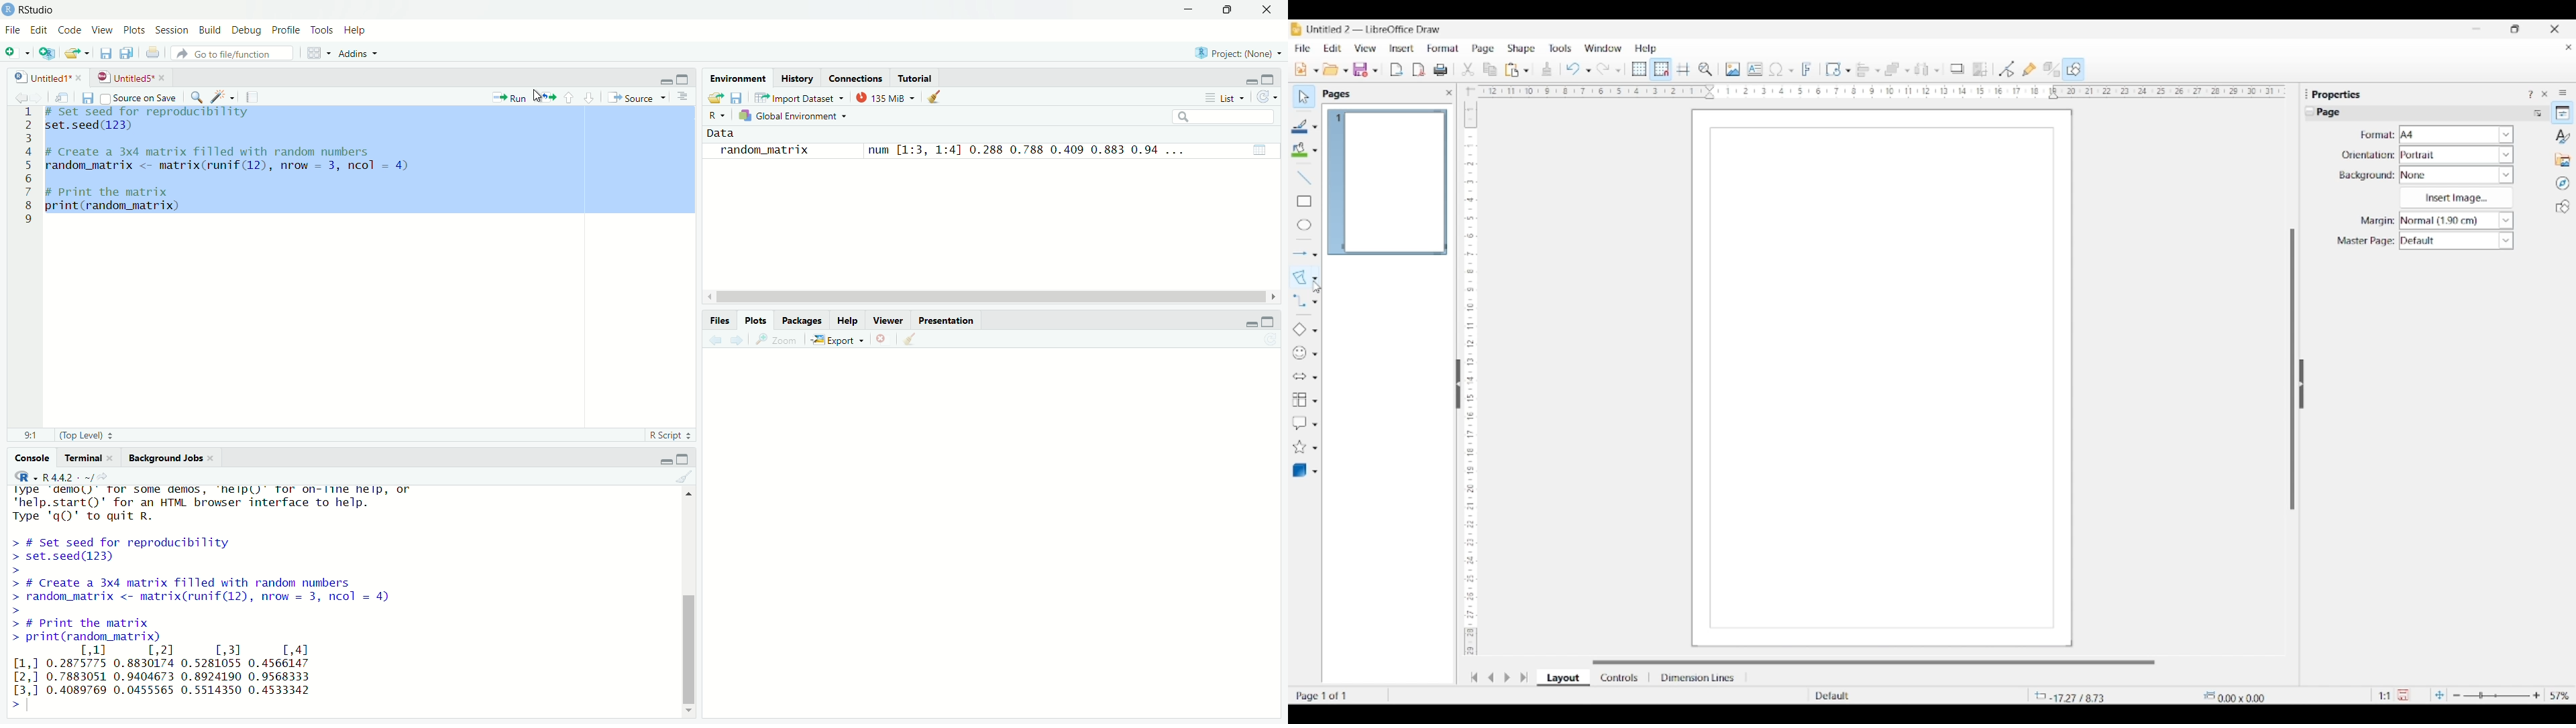 The image size is (2576, 728). Describe the element at coordinates (1547, 69) in the screenshot. I see `Clone formatting` at that location.